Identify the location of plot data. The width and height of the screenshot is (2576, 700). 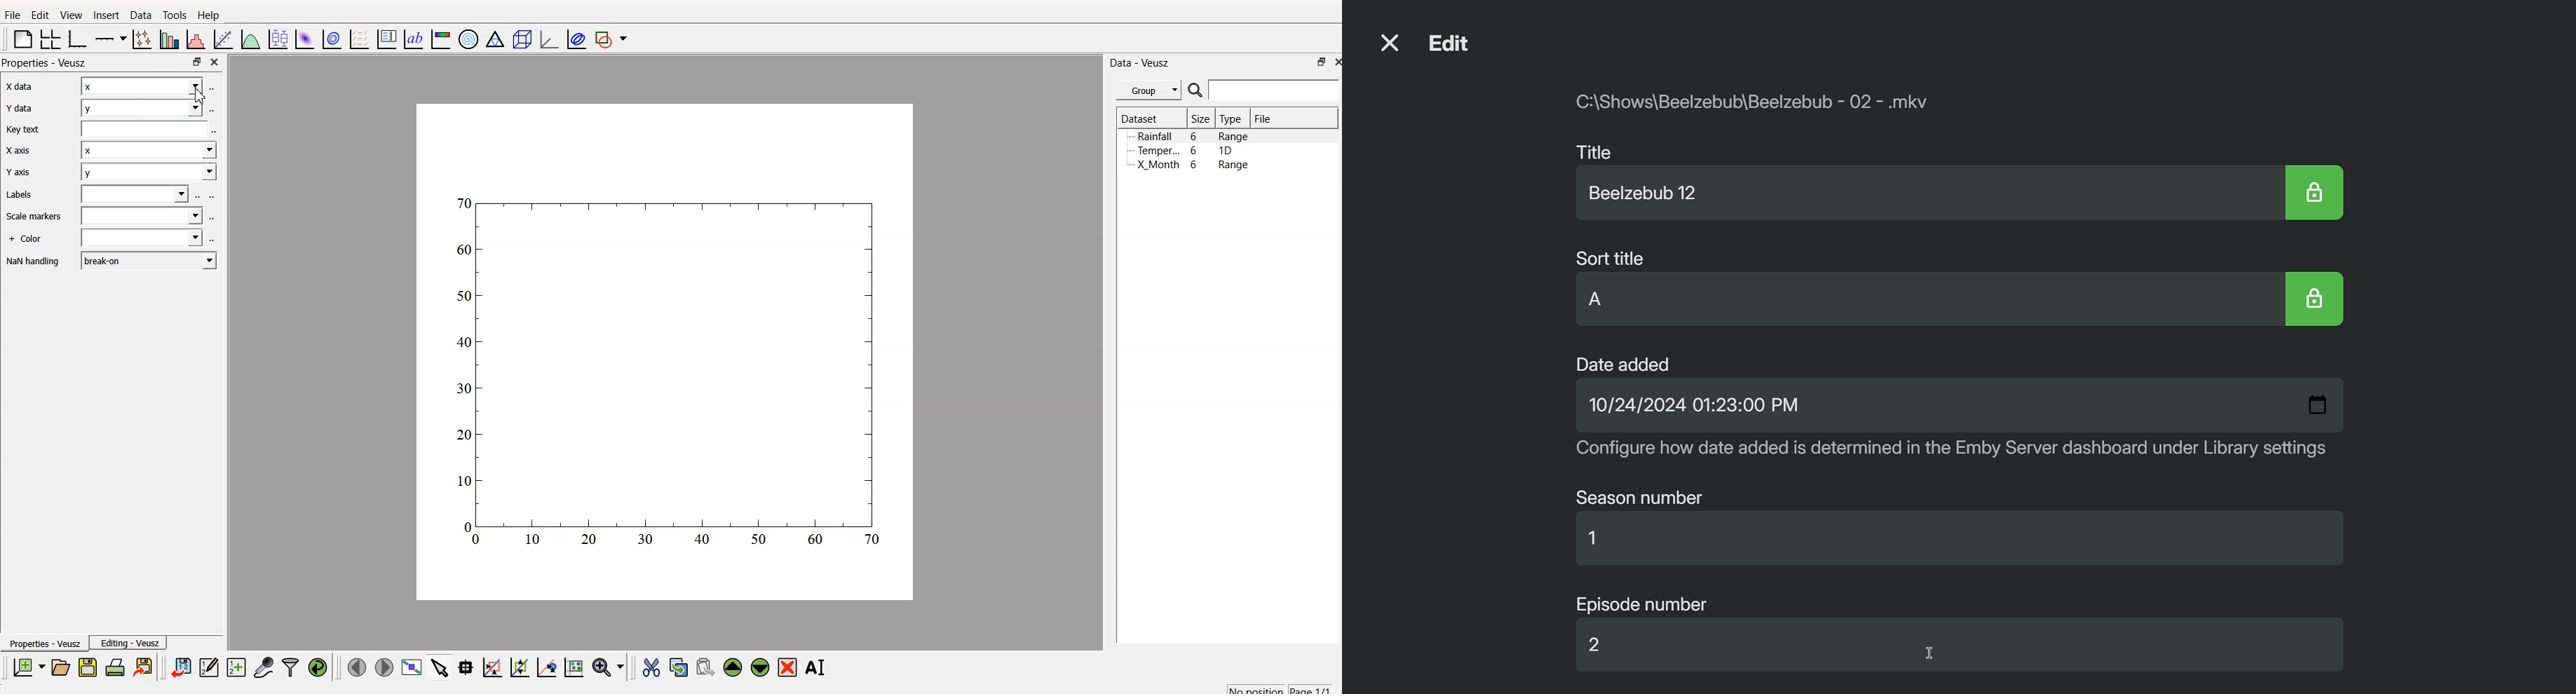
(330, 39).